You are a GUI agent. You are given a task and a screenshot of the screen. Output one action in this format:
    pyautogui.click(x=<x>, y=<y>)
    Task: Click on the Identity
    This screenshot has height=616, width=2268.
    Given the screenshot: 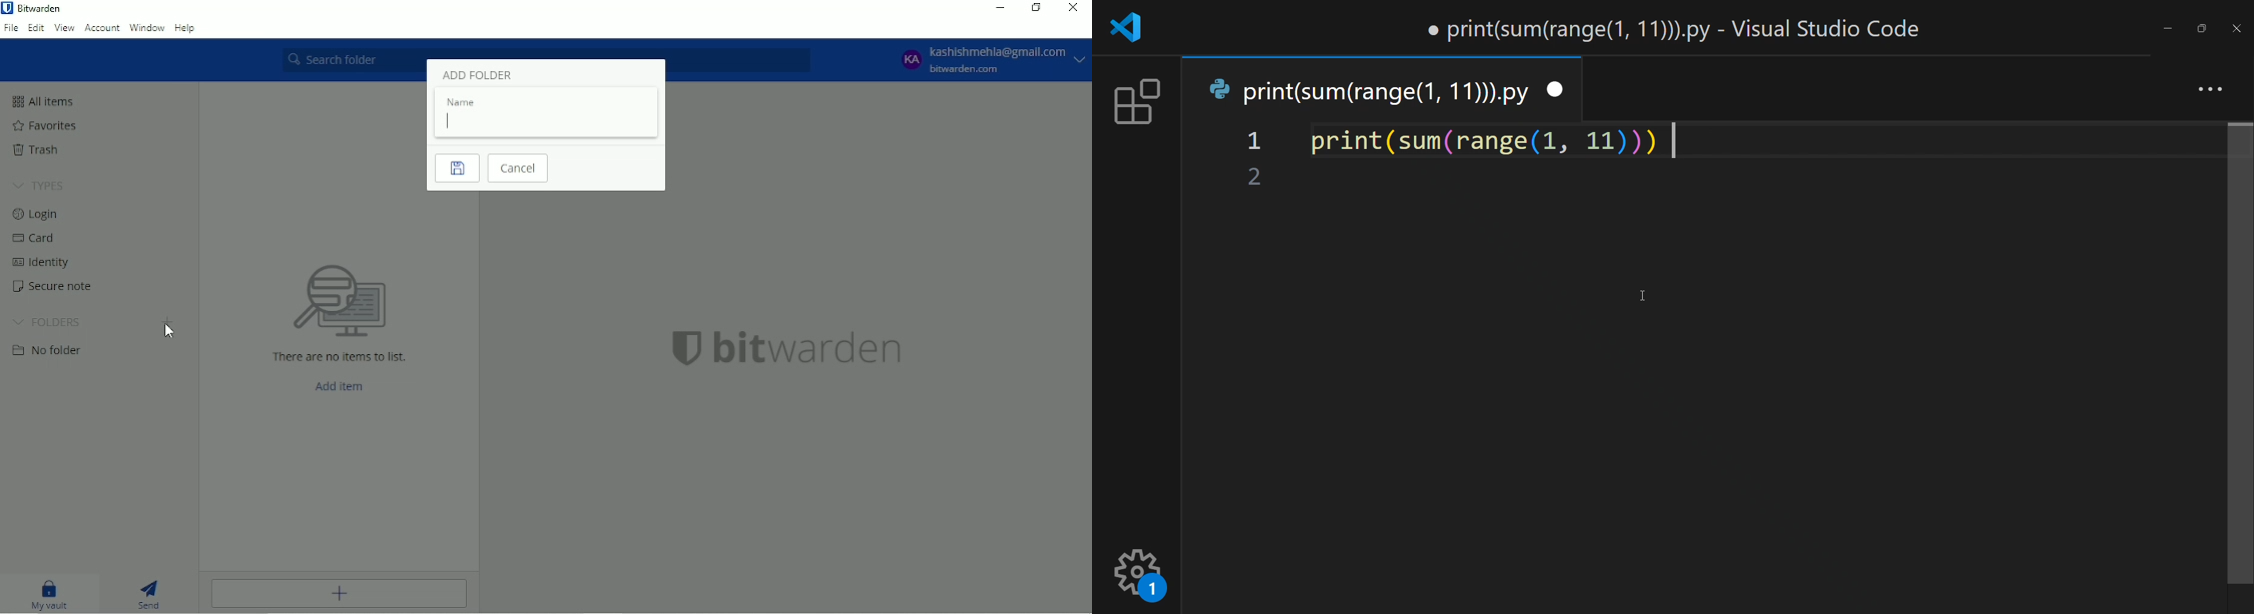 What is the action you would take?
    pyautogui.click(x=46, y=264)
    